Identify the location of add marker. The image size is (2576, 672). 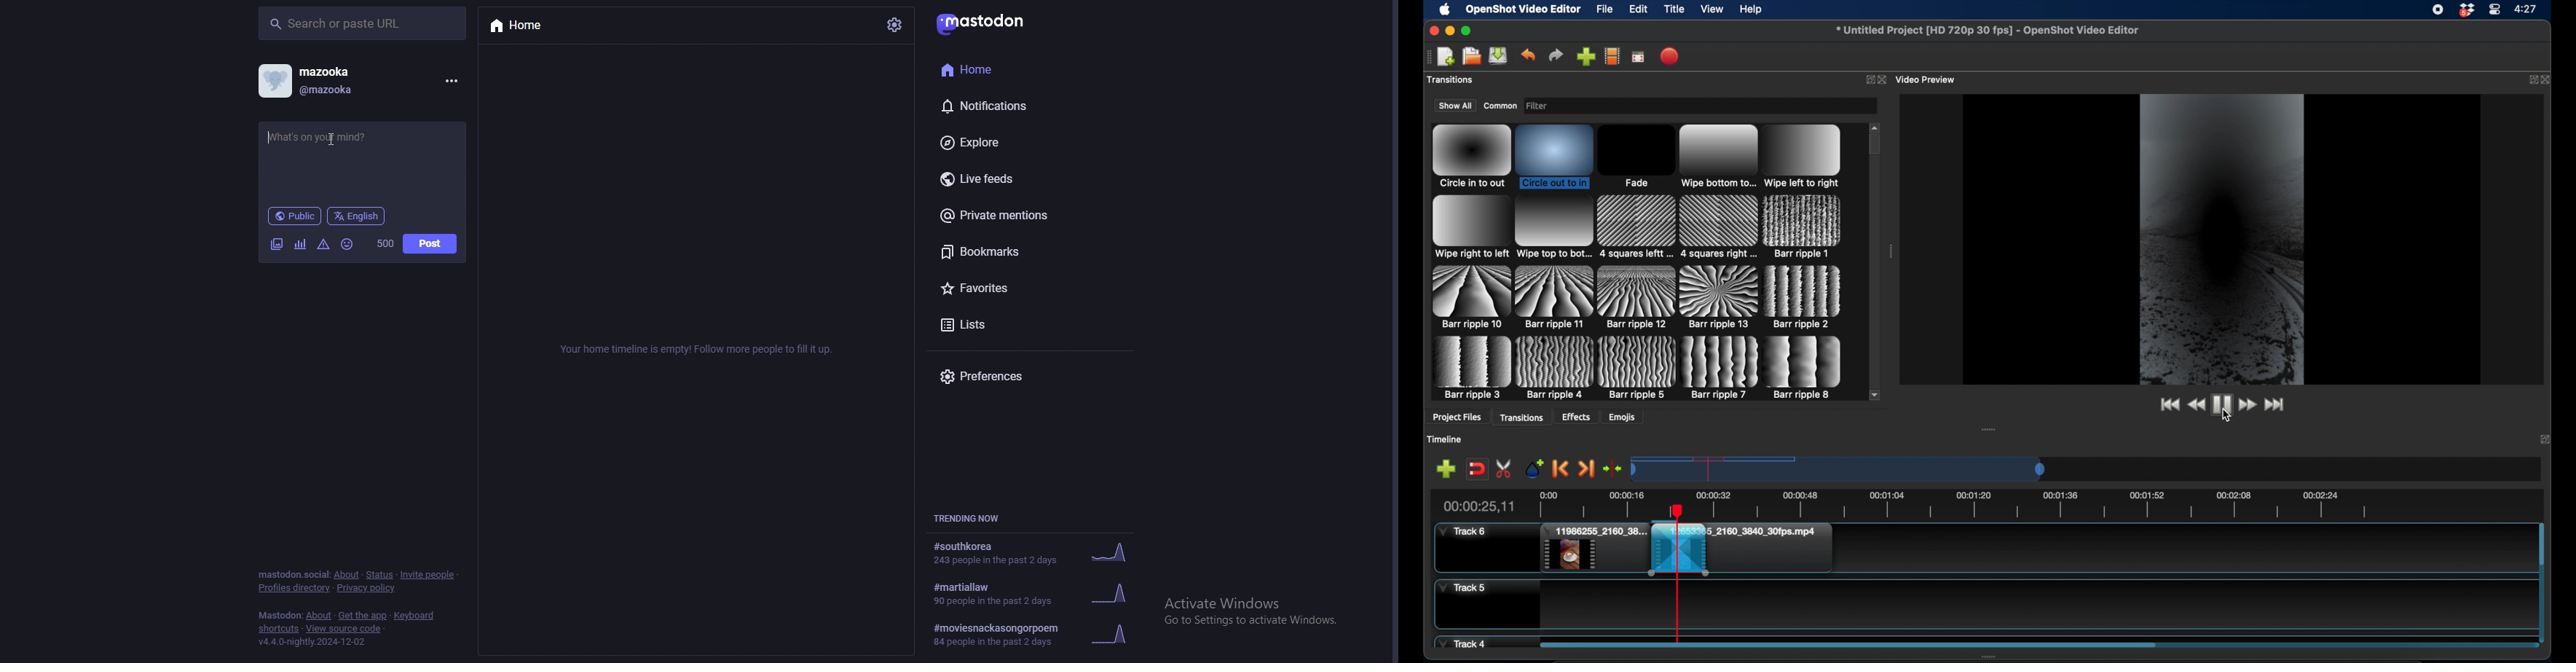
(1446, 468).